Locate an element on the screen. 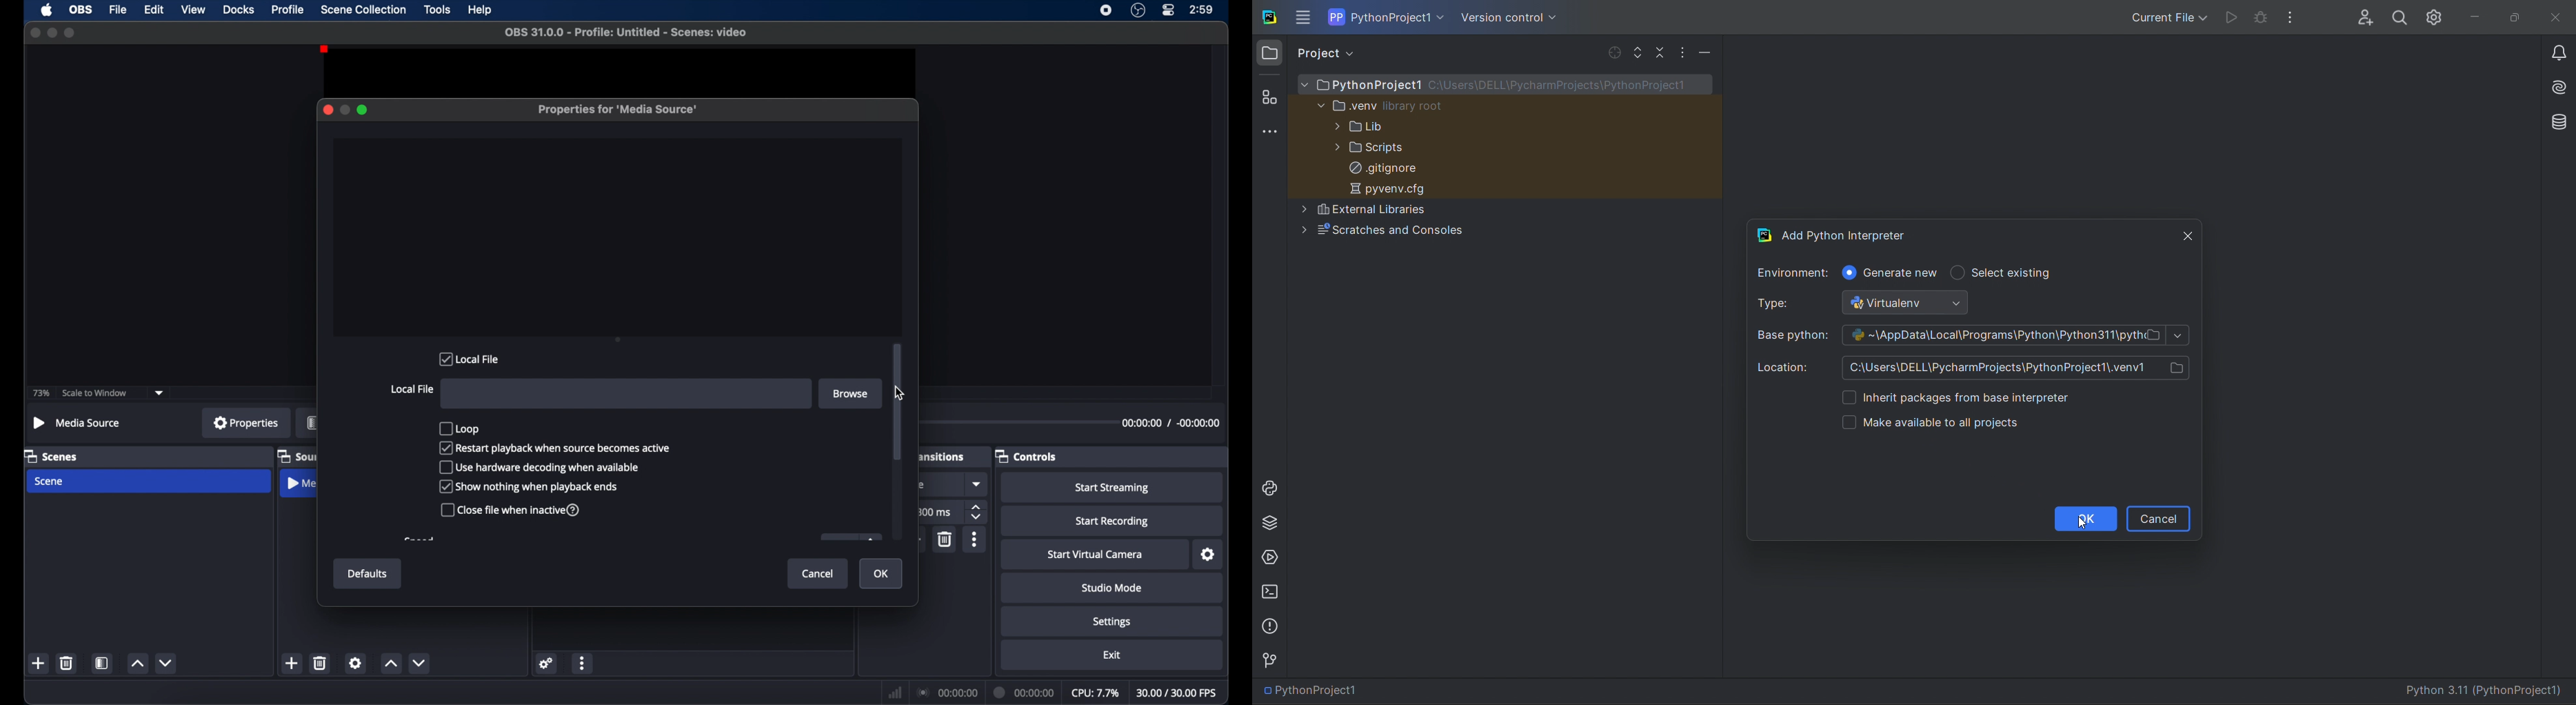  obscure label is located at coordinates (302, 483).